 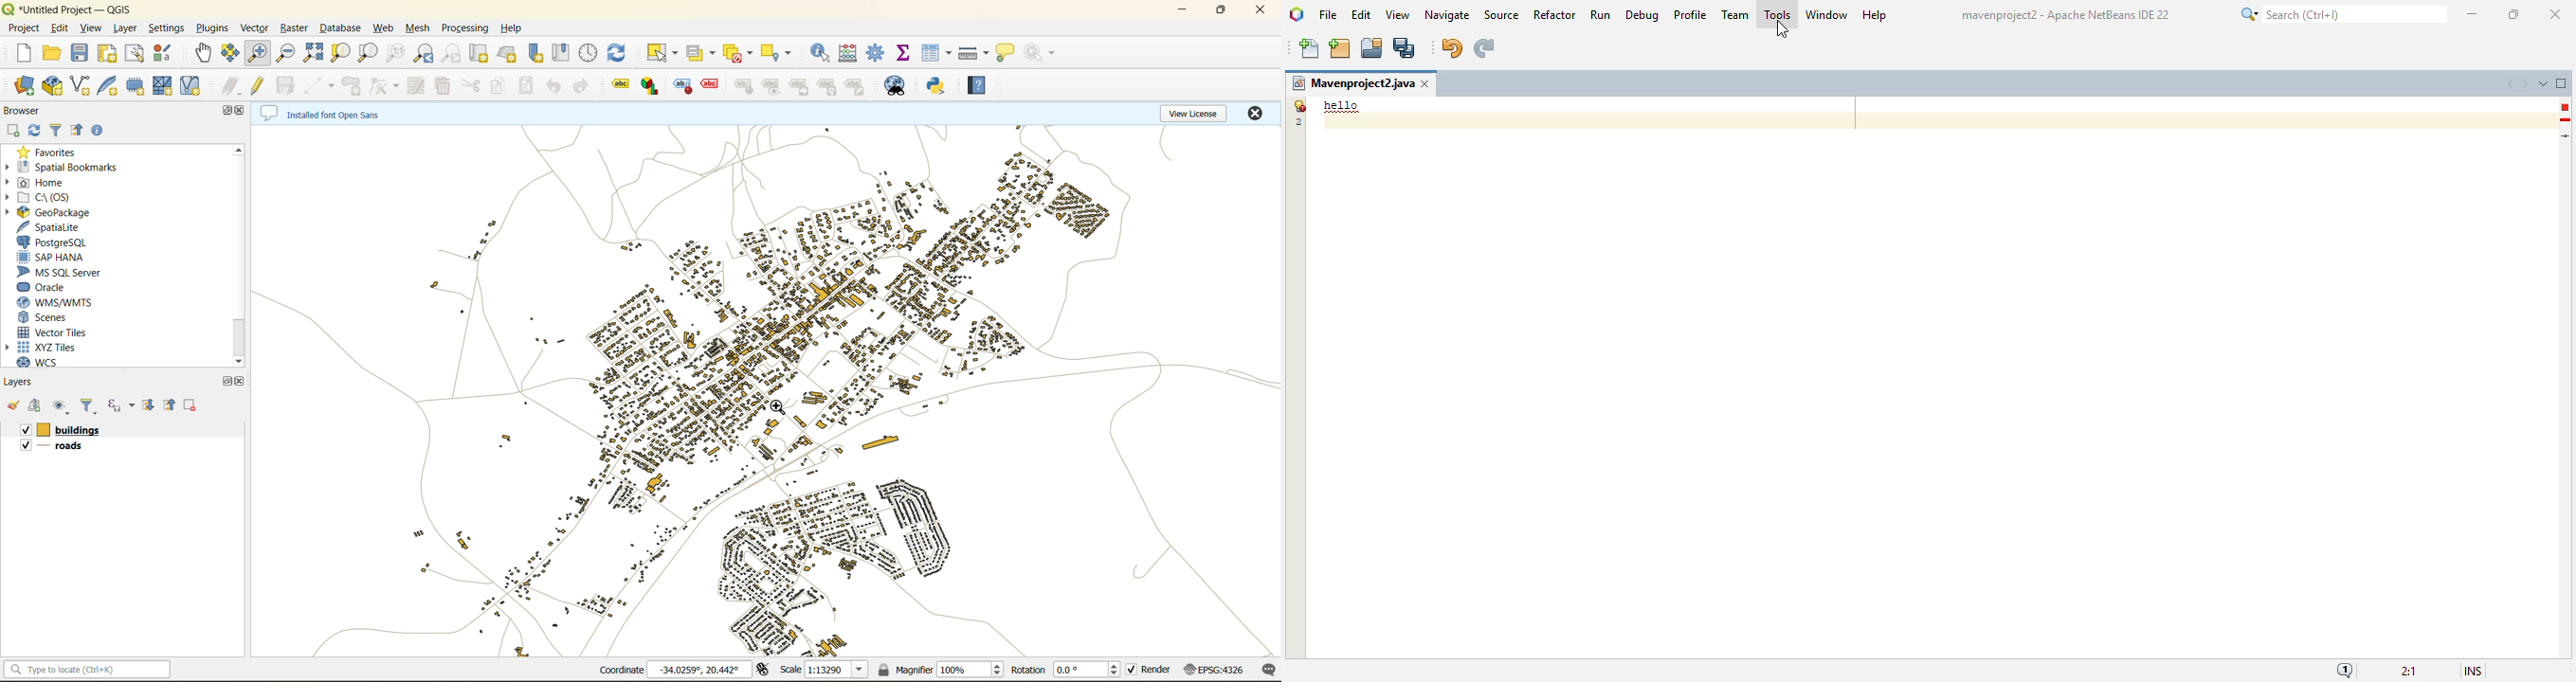 What do you see at coordinates (1931, 386) in the screenshot?
I see `editor window` at bounding box center [1931, 386].